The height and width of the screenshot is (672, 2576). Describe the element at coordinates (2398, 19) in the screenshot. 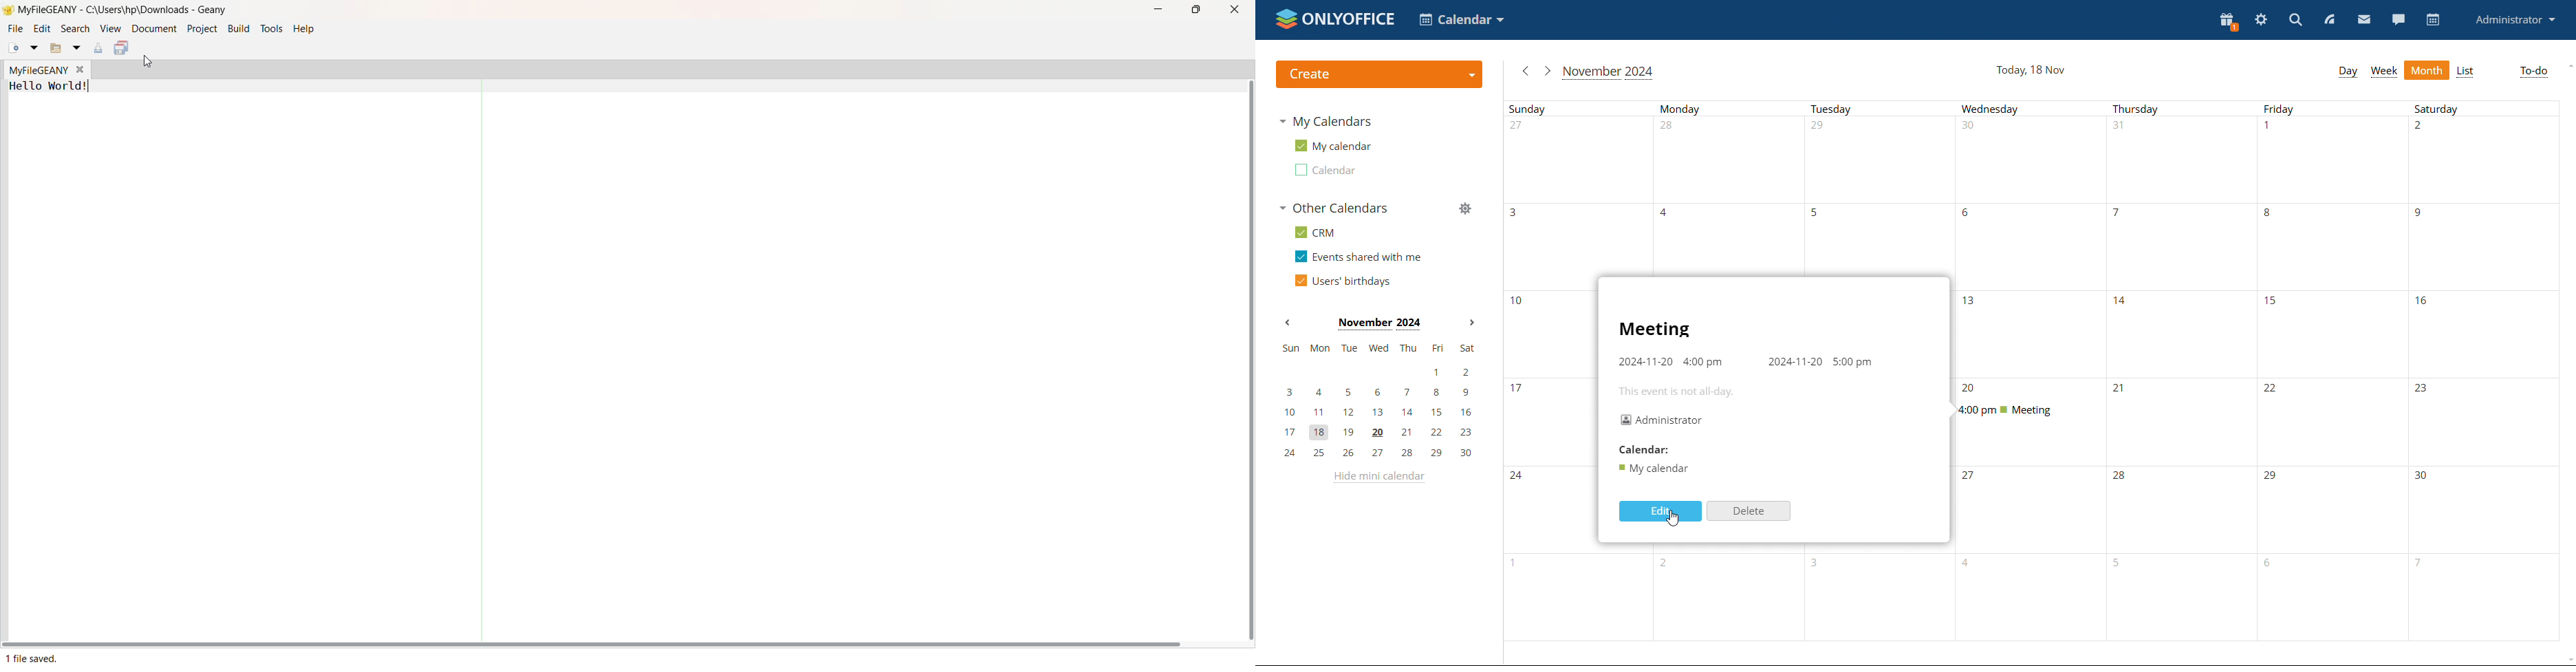

I see `chat` at that location.